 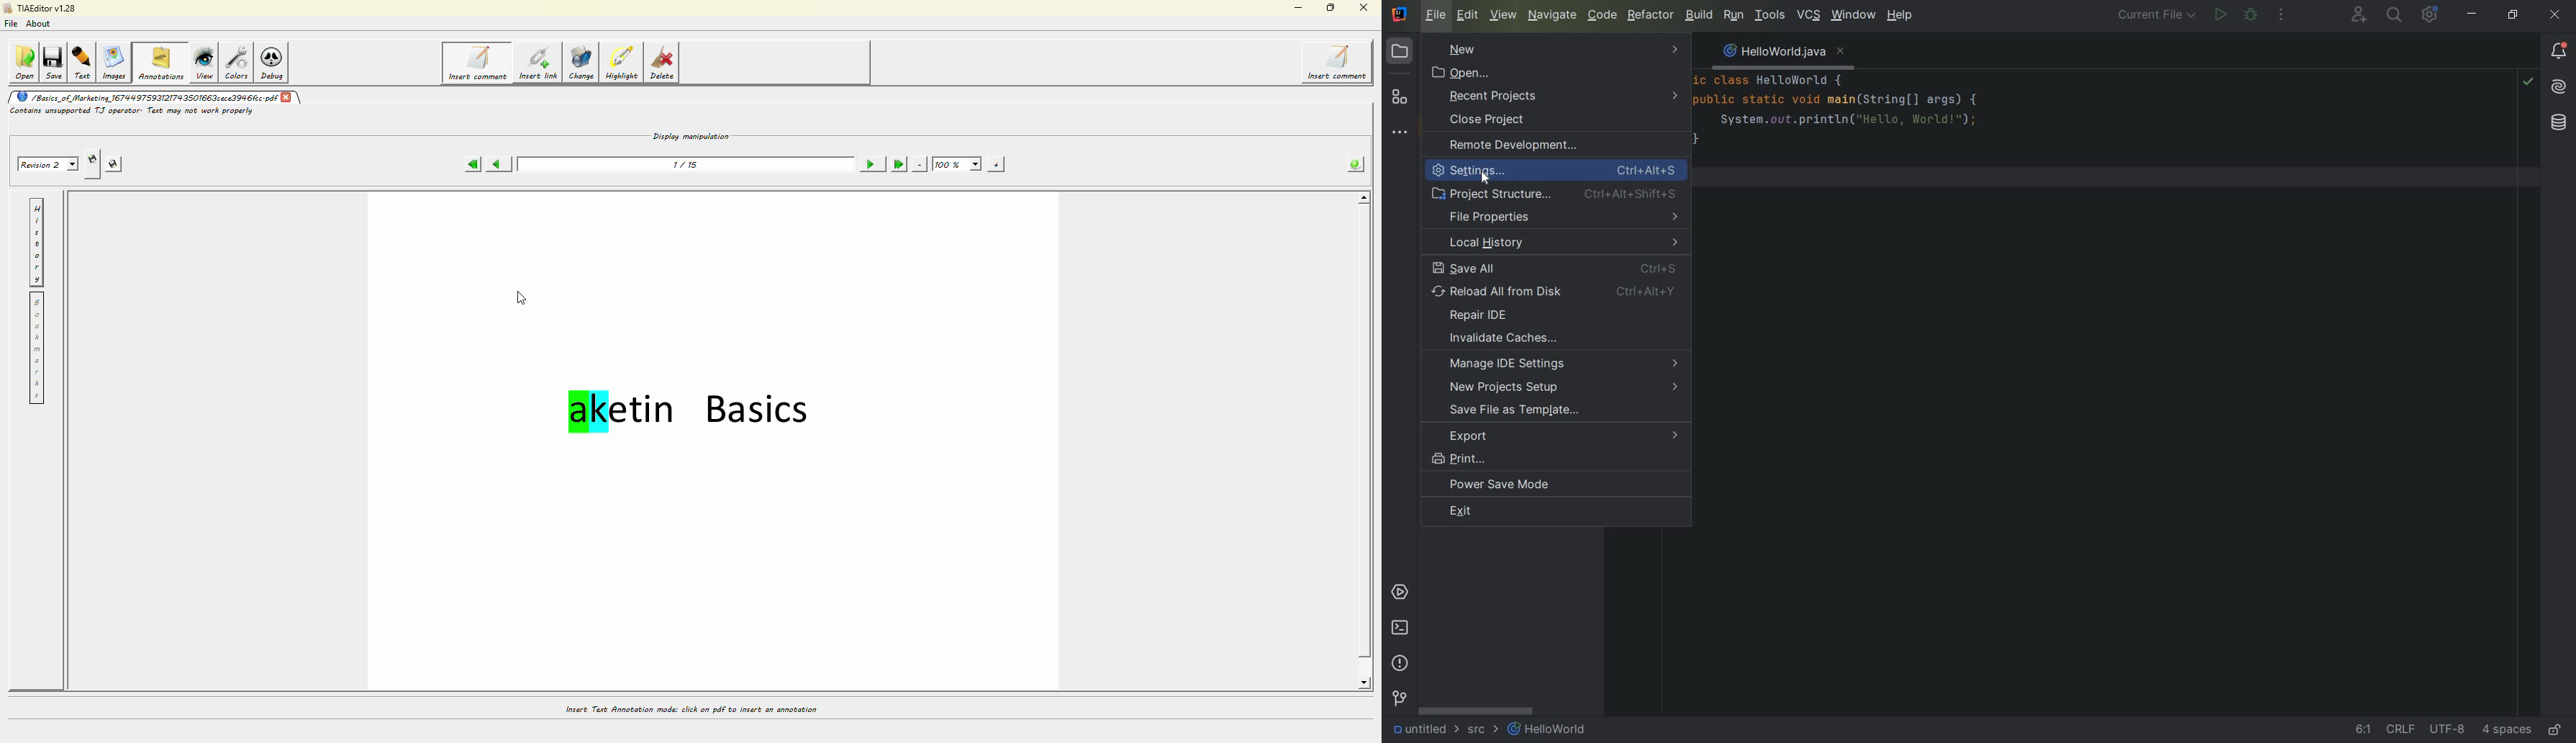 What do you see at coordinates (1652, 15) in the screenshot?
I see `REFACTOR` at bounding box center [1652, 15].